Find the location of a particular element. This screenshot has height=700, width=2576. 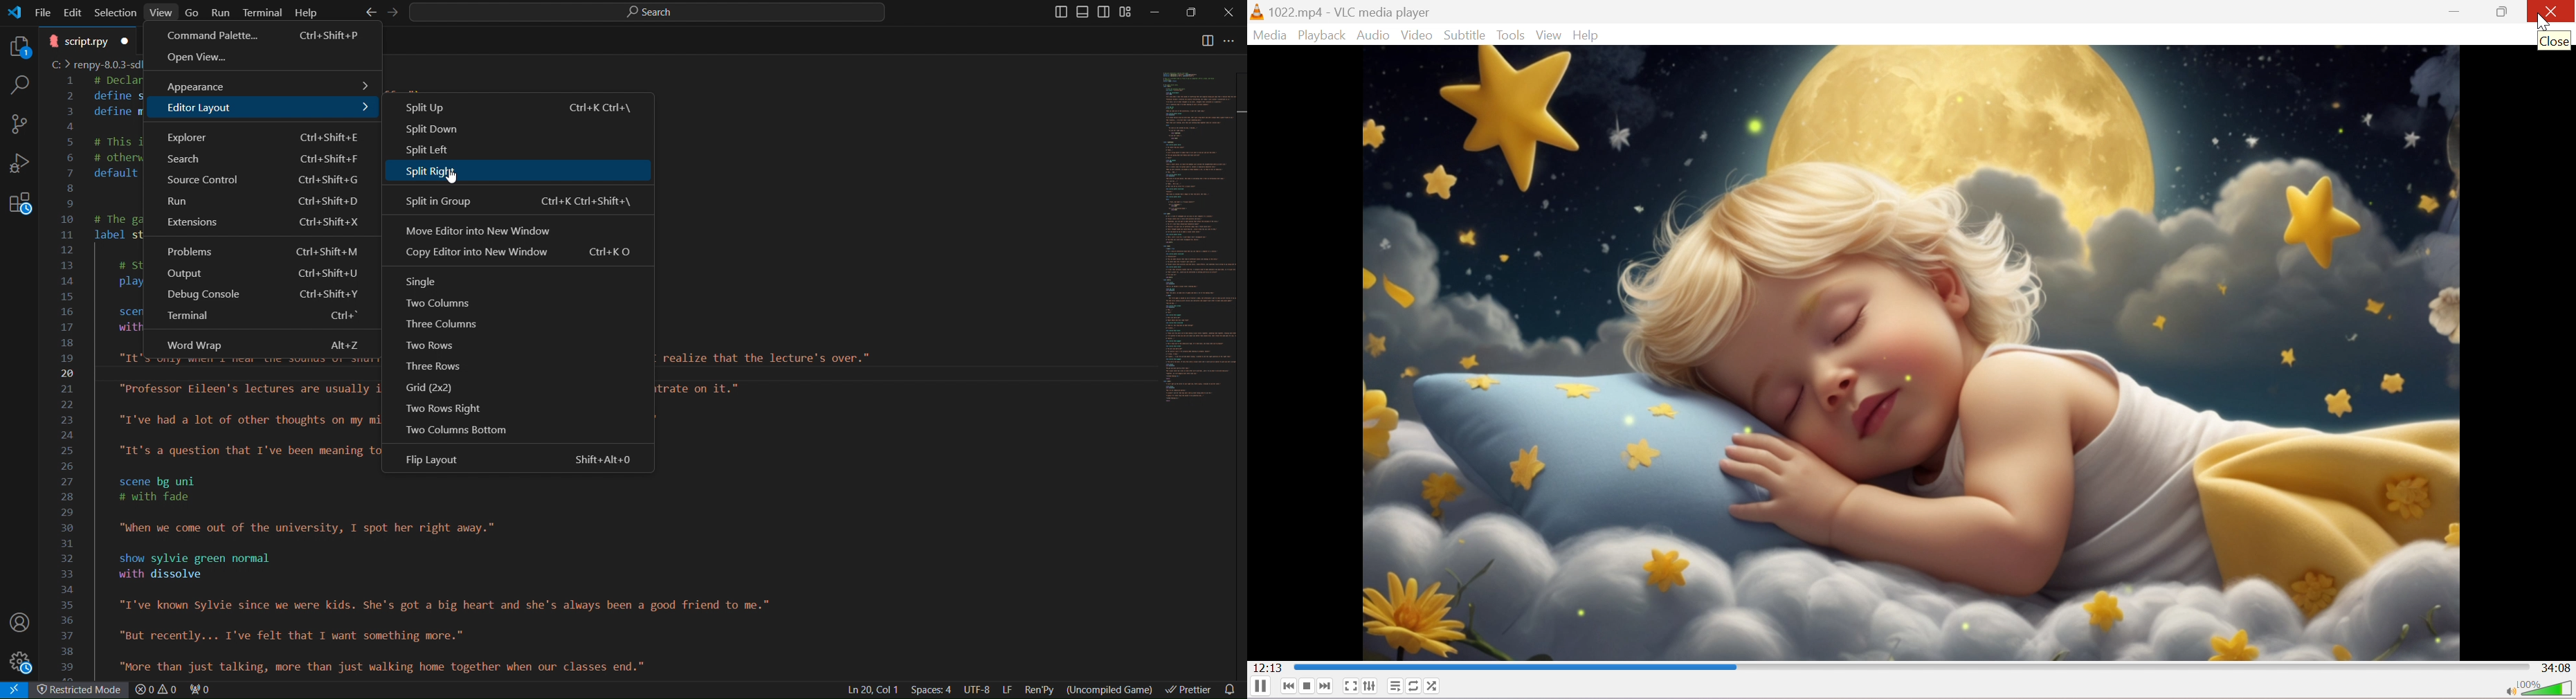

Pause the playback is located at coordinates (1260, 687).